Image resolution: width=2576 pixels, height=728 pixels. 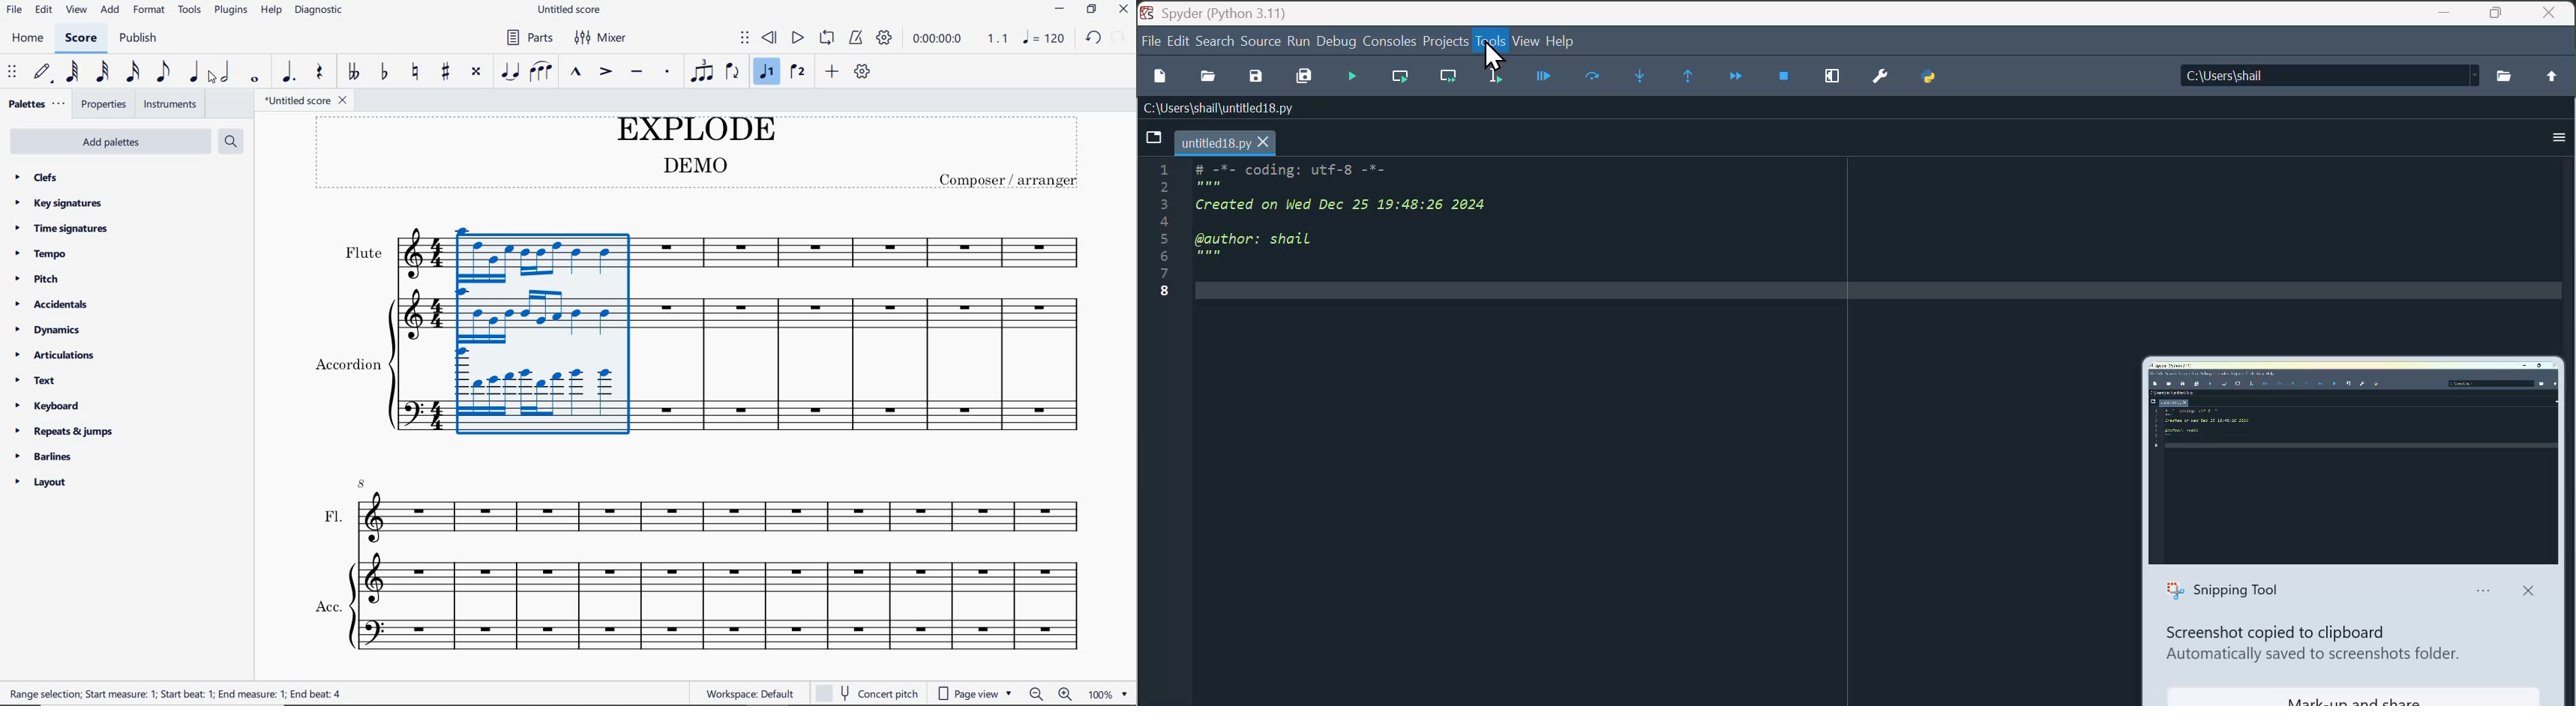 What do you see at coordinates (1339, 41) in the screenshot?
I see `Debug` at bounding box center [1339, 41].